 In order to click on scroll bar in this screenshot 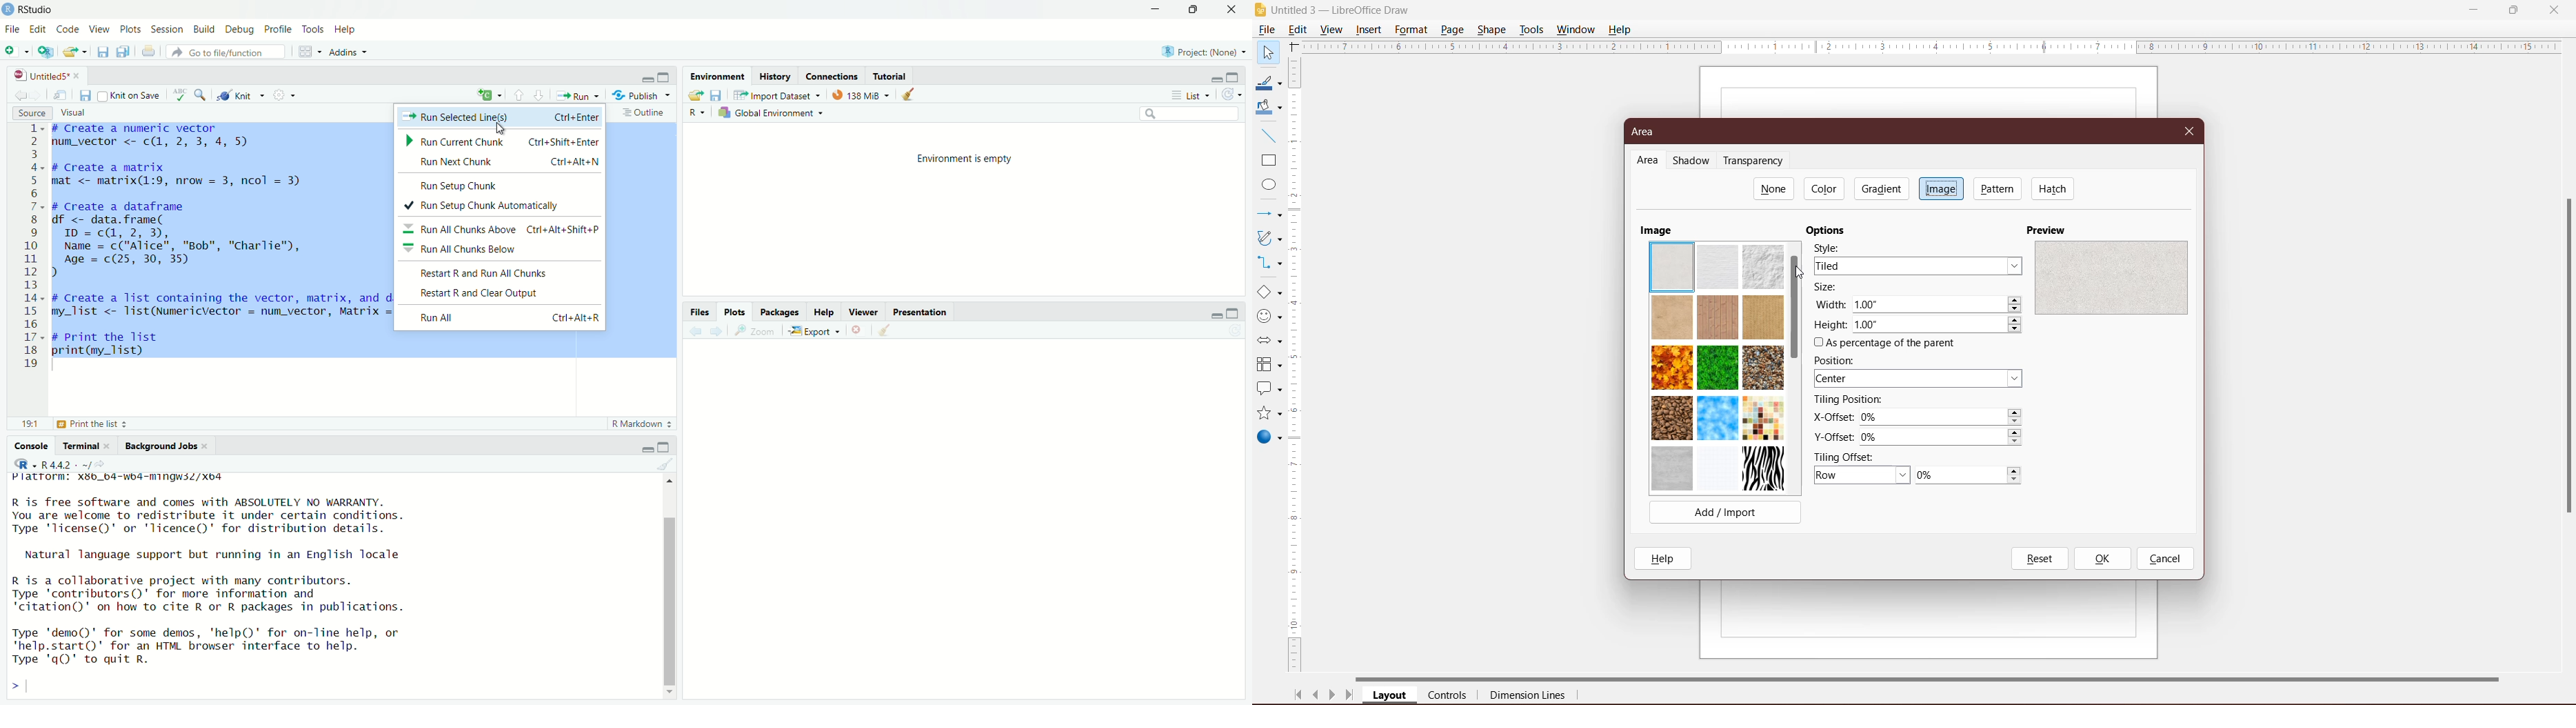, I will do `click(669, 584)`.